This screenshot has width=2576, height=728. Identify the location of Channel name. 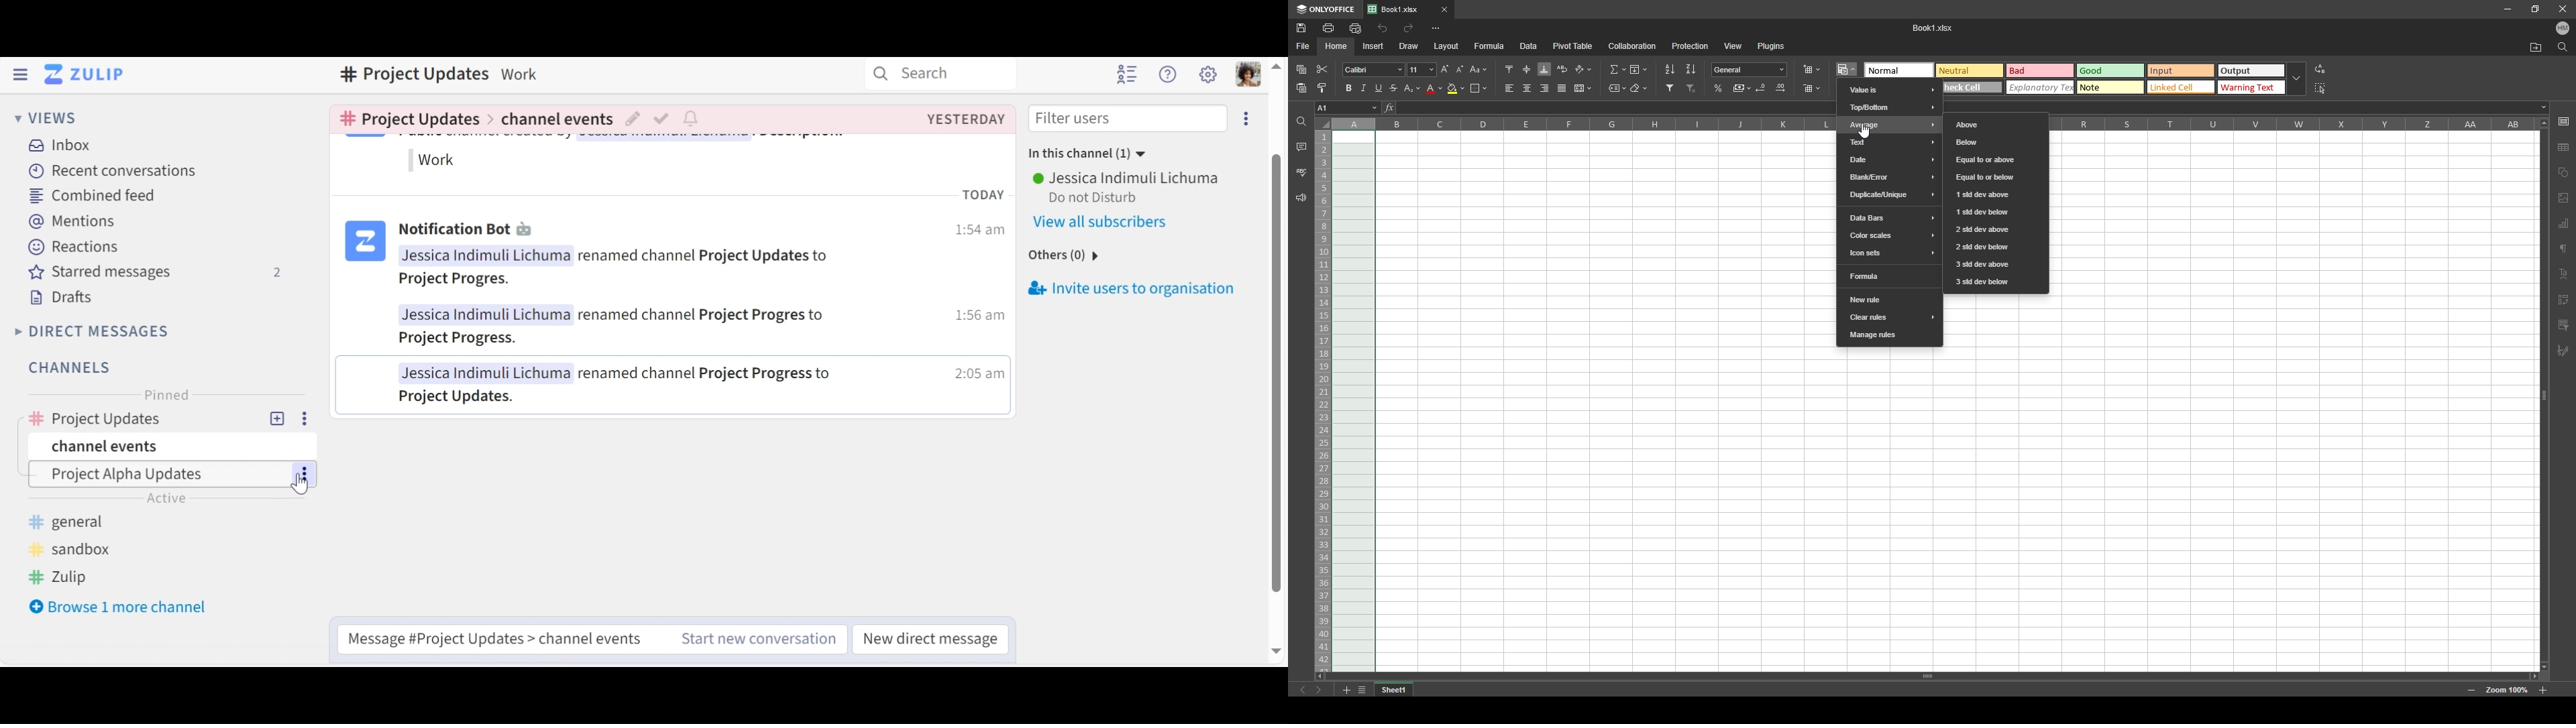
(413, 74).